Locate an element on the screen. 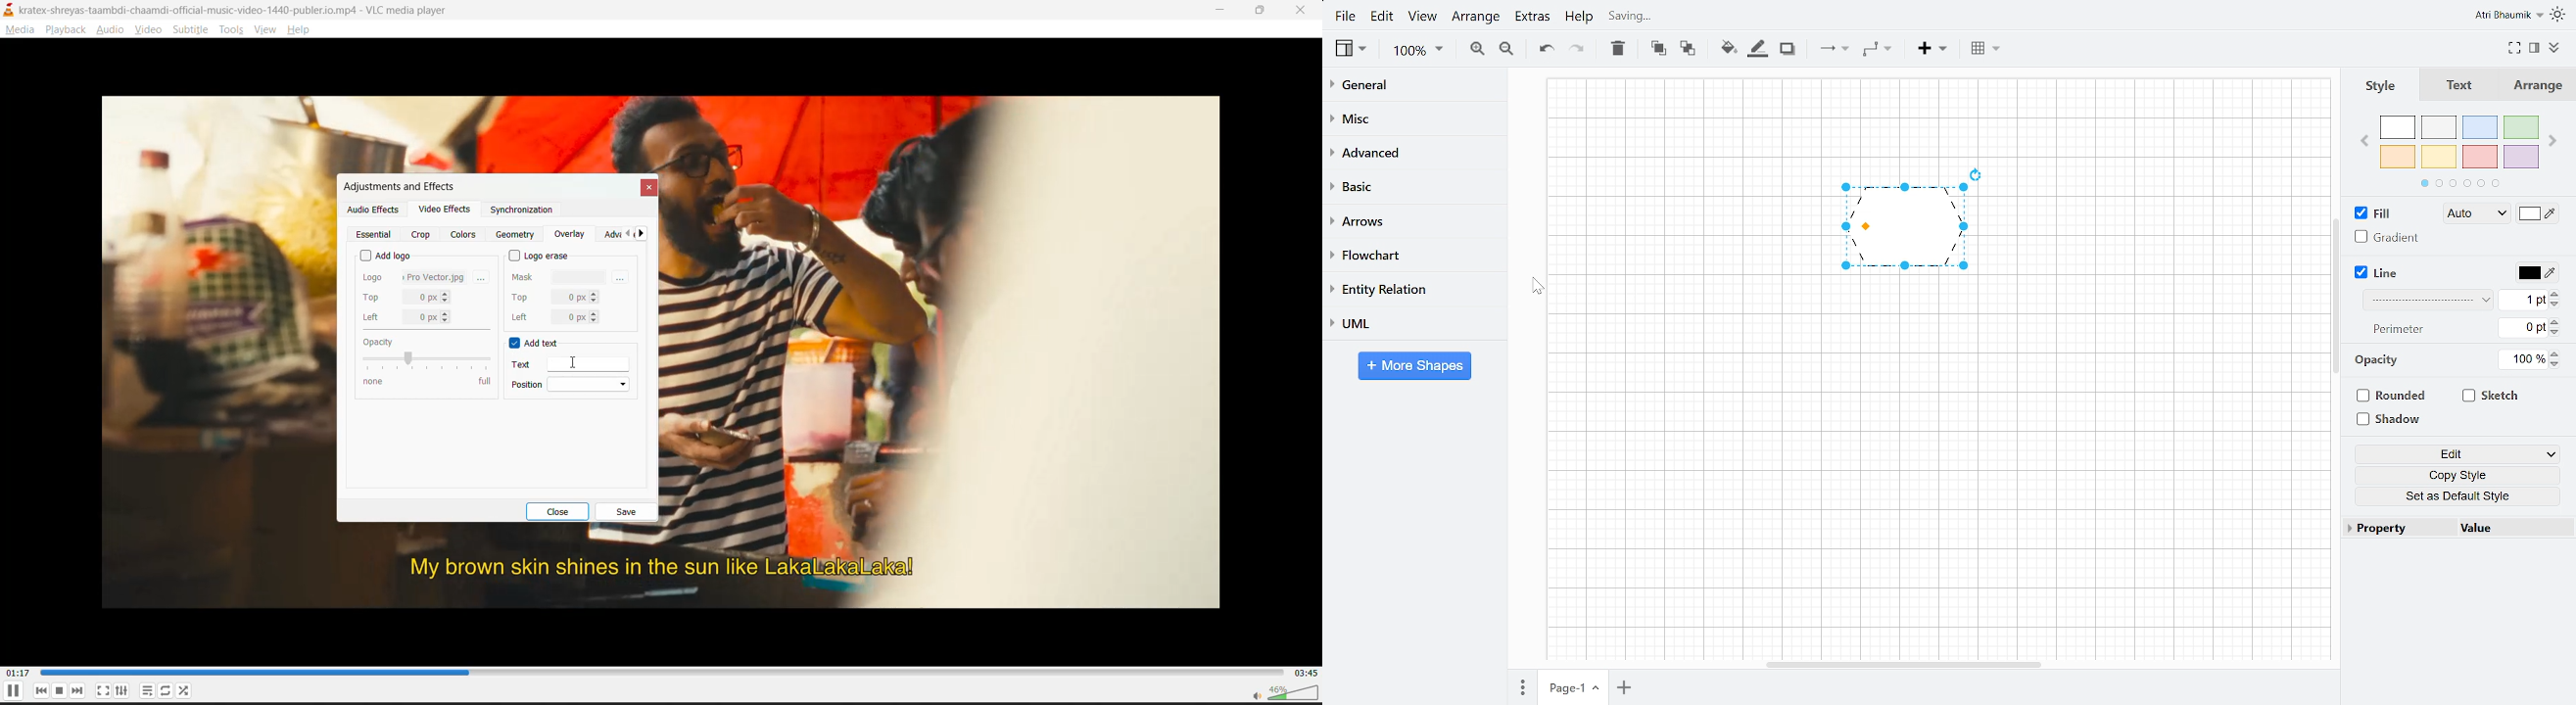 The height and width of the screenshot is (728, 2576). Decrease opacity is located at coordinates (2555, 366).